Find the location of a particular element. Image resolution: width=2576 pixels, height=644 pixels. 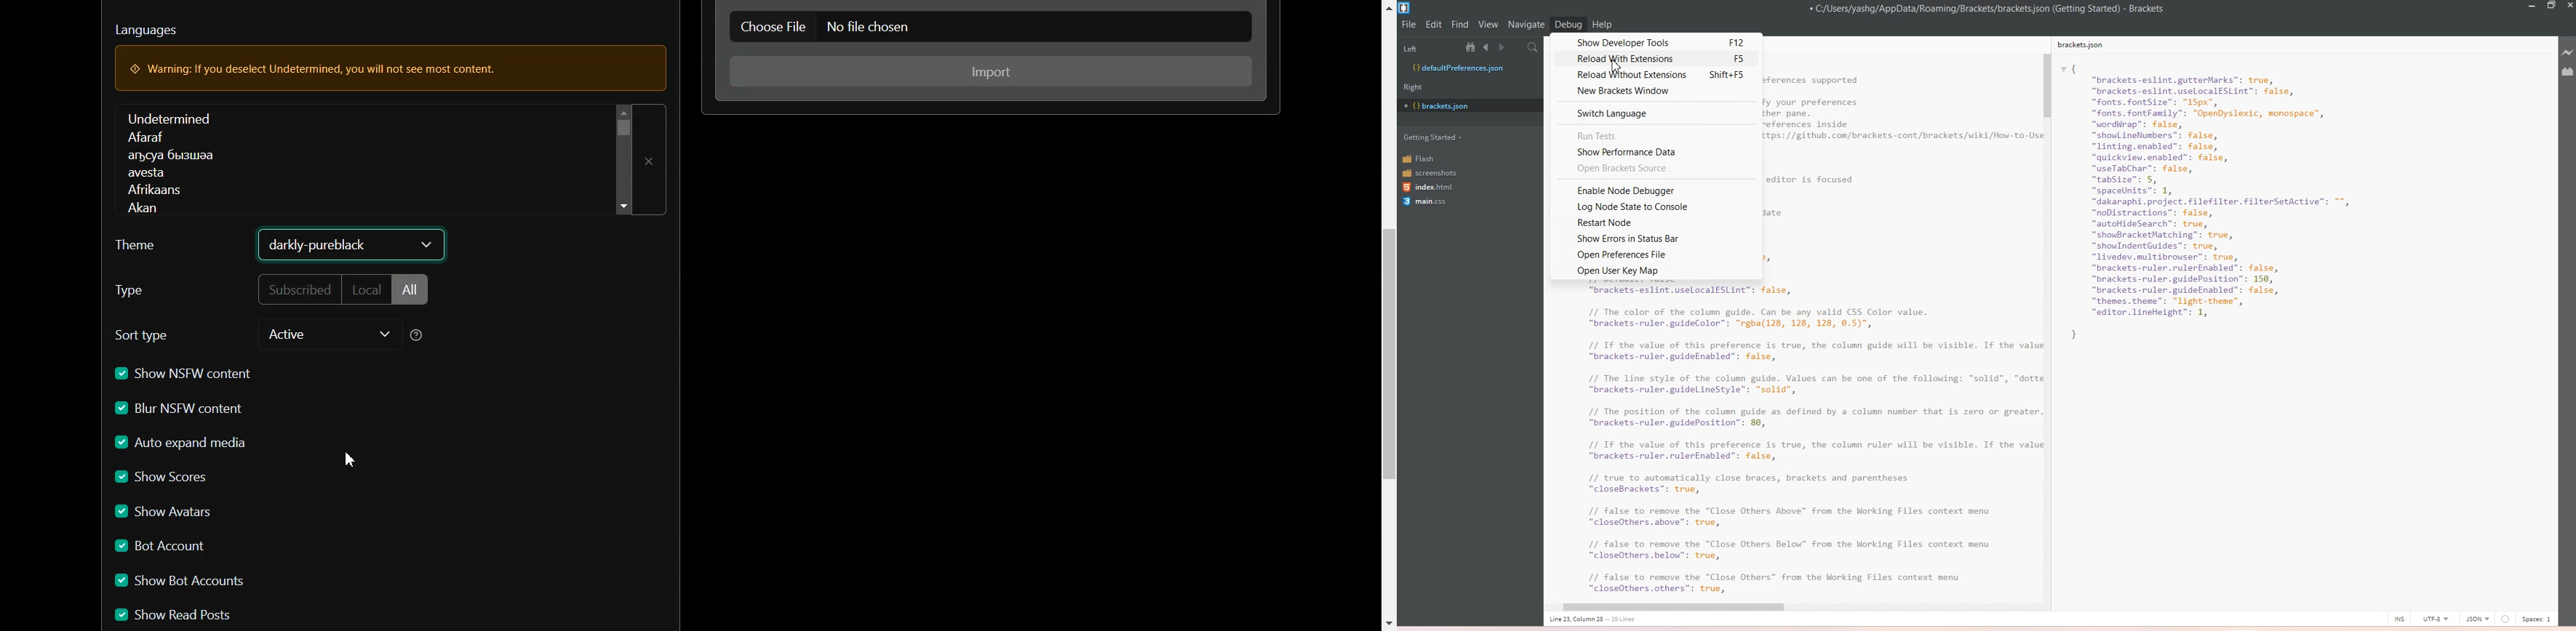

brackets.json is located at coordinates (2087, 47).